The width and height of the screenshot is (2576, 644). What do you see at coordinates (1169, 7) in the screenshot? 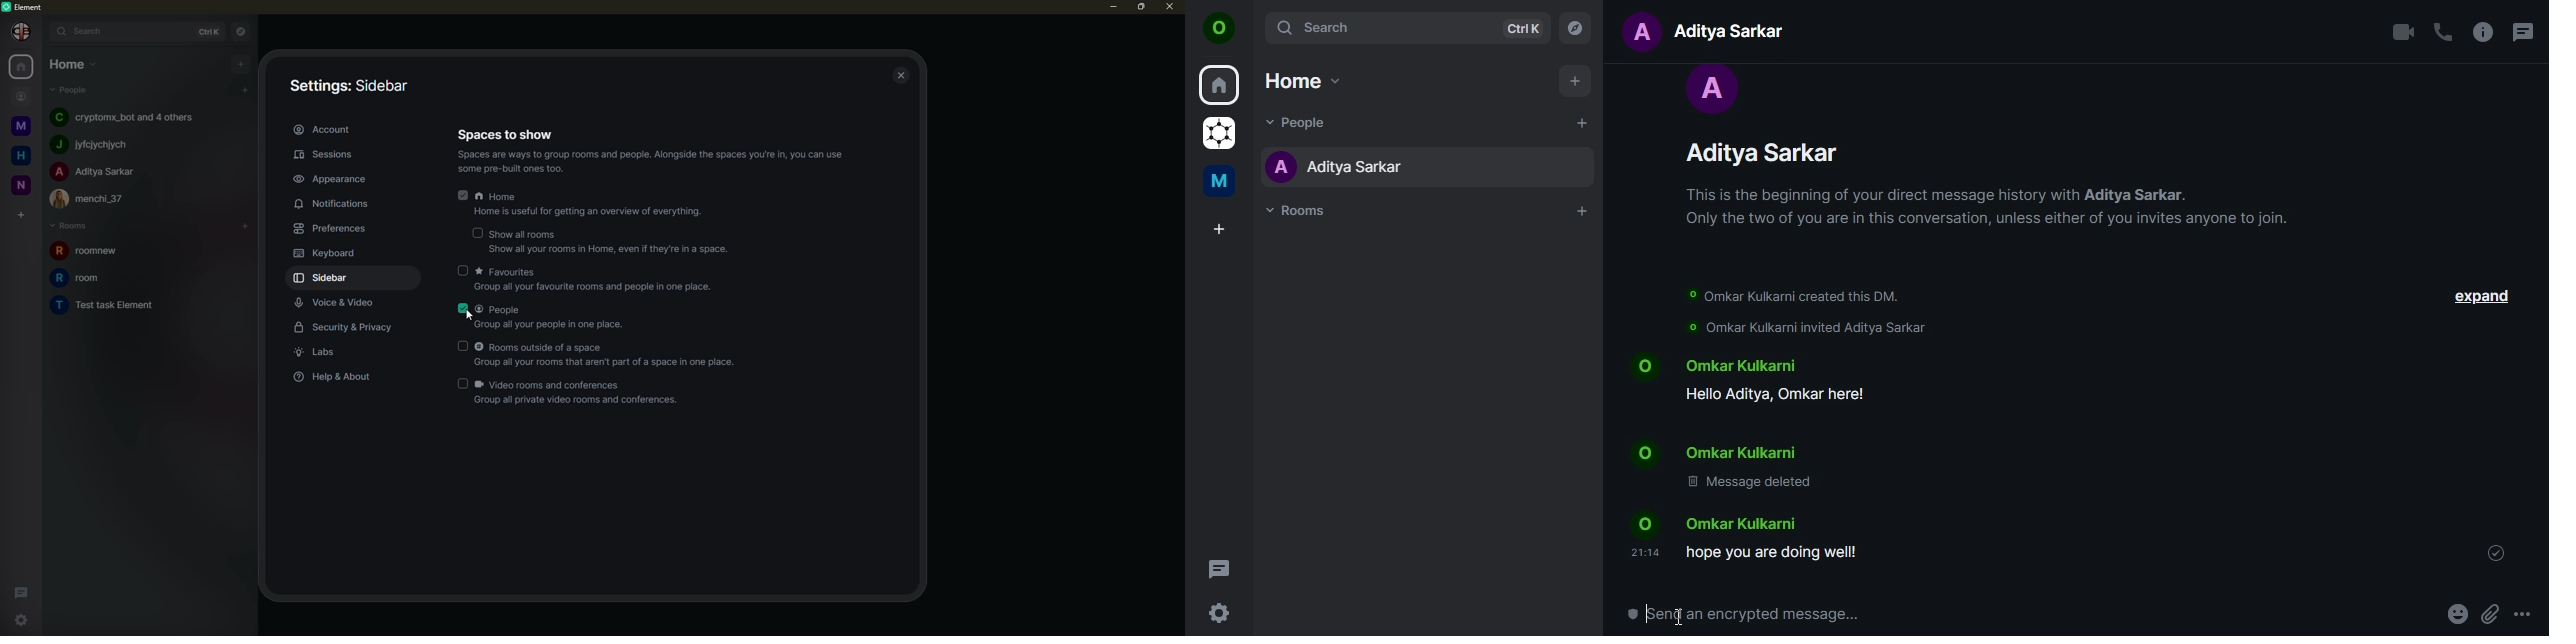
I see `close` at bounding box center [1169, 7].